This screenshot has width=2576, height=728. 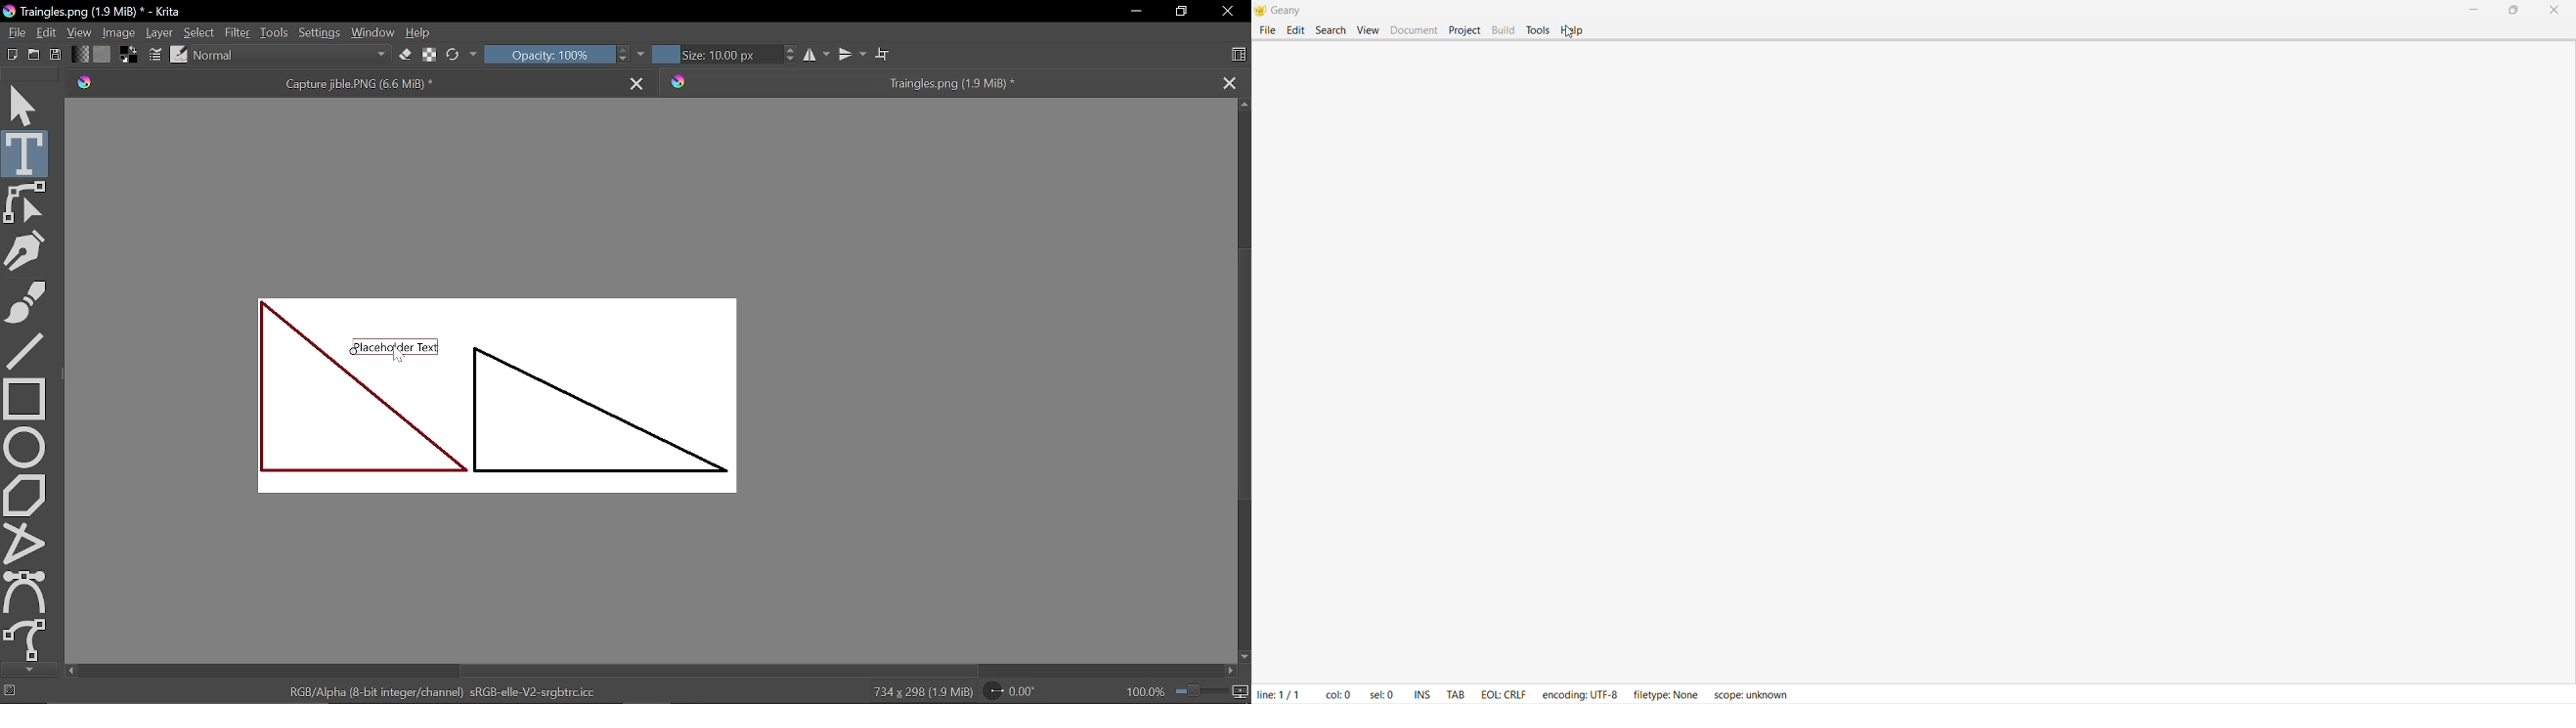 What do you see at coordinates (1242, 375) in the screenshot?
I see `Vertical scrollbar` at bounding box center [1242, 375].